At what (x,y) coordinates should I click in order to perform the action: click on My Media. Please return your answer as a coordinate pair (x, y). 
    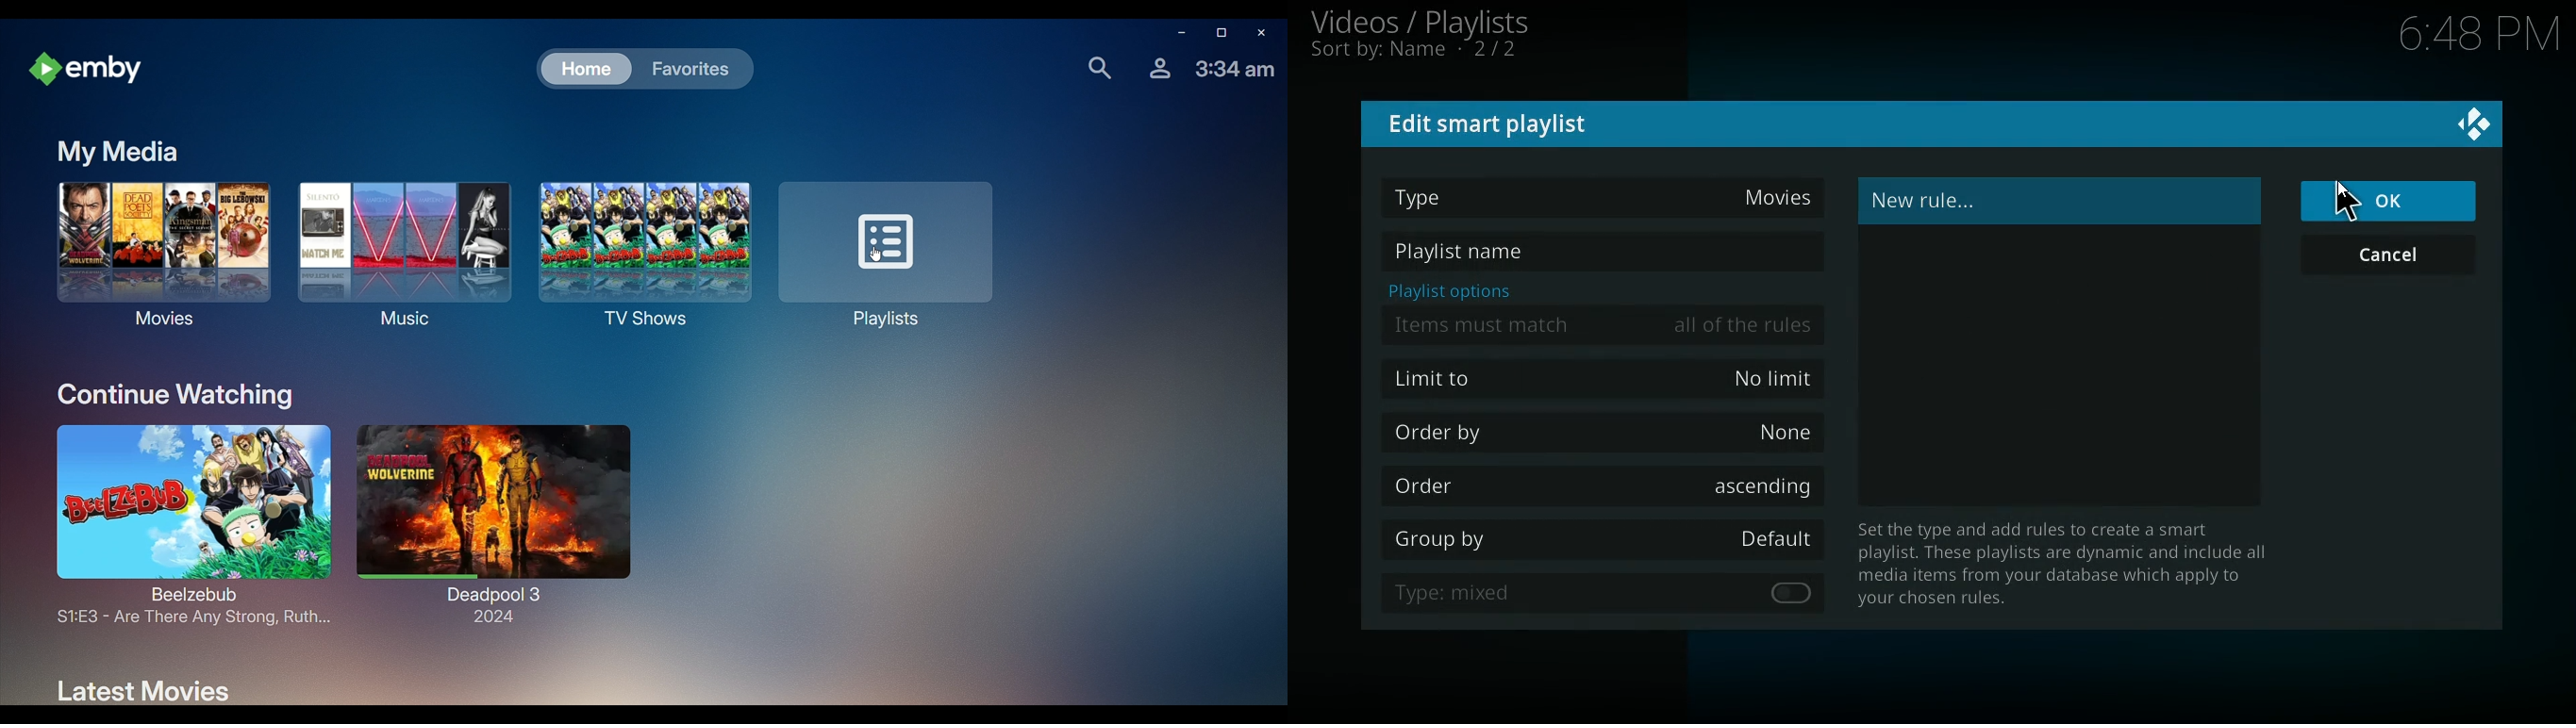
    Looking at the image, I should click on (119, 152).